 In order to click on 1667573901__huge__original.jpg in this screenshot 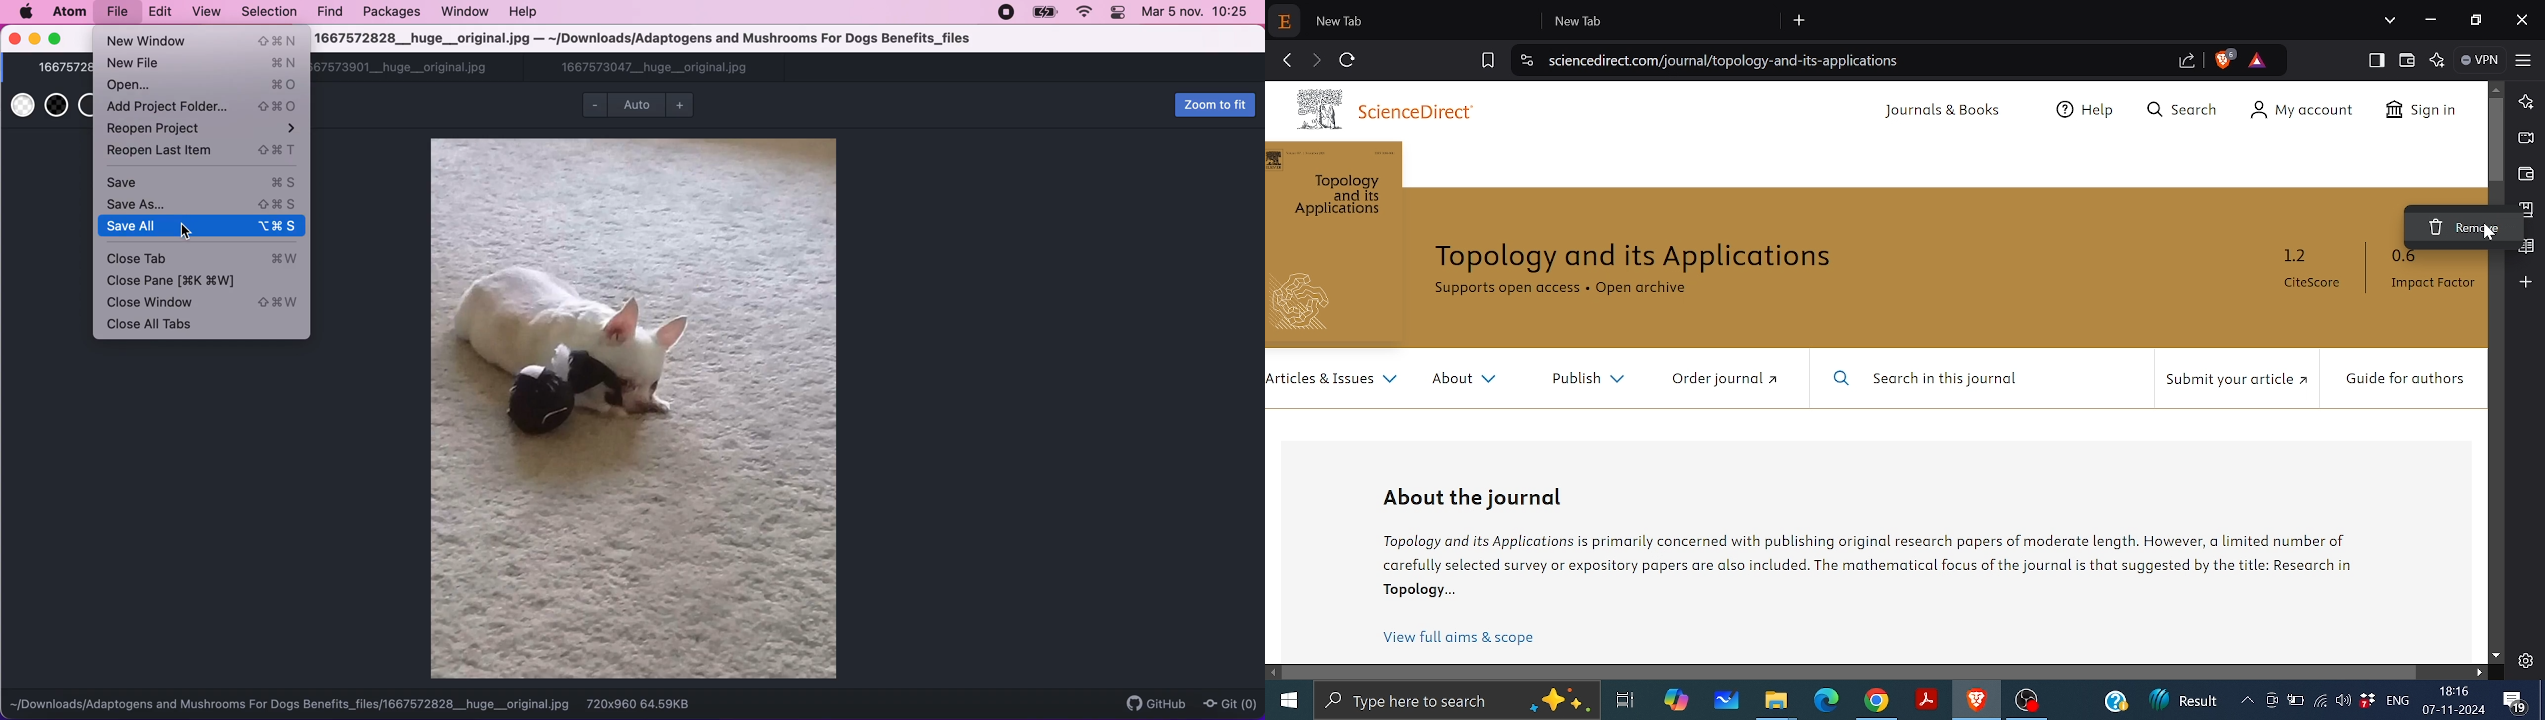, I will do `click(412, 69)`.